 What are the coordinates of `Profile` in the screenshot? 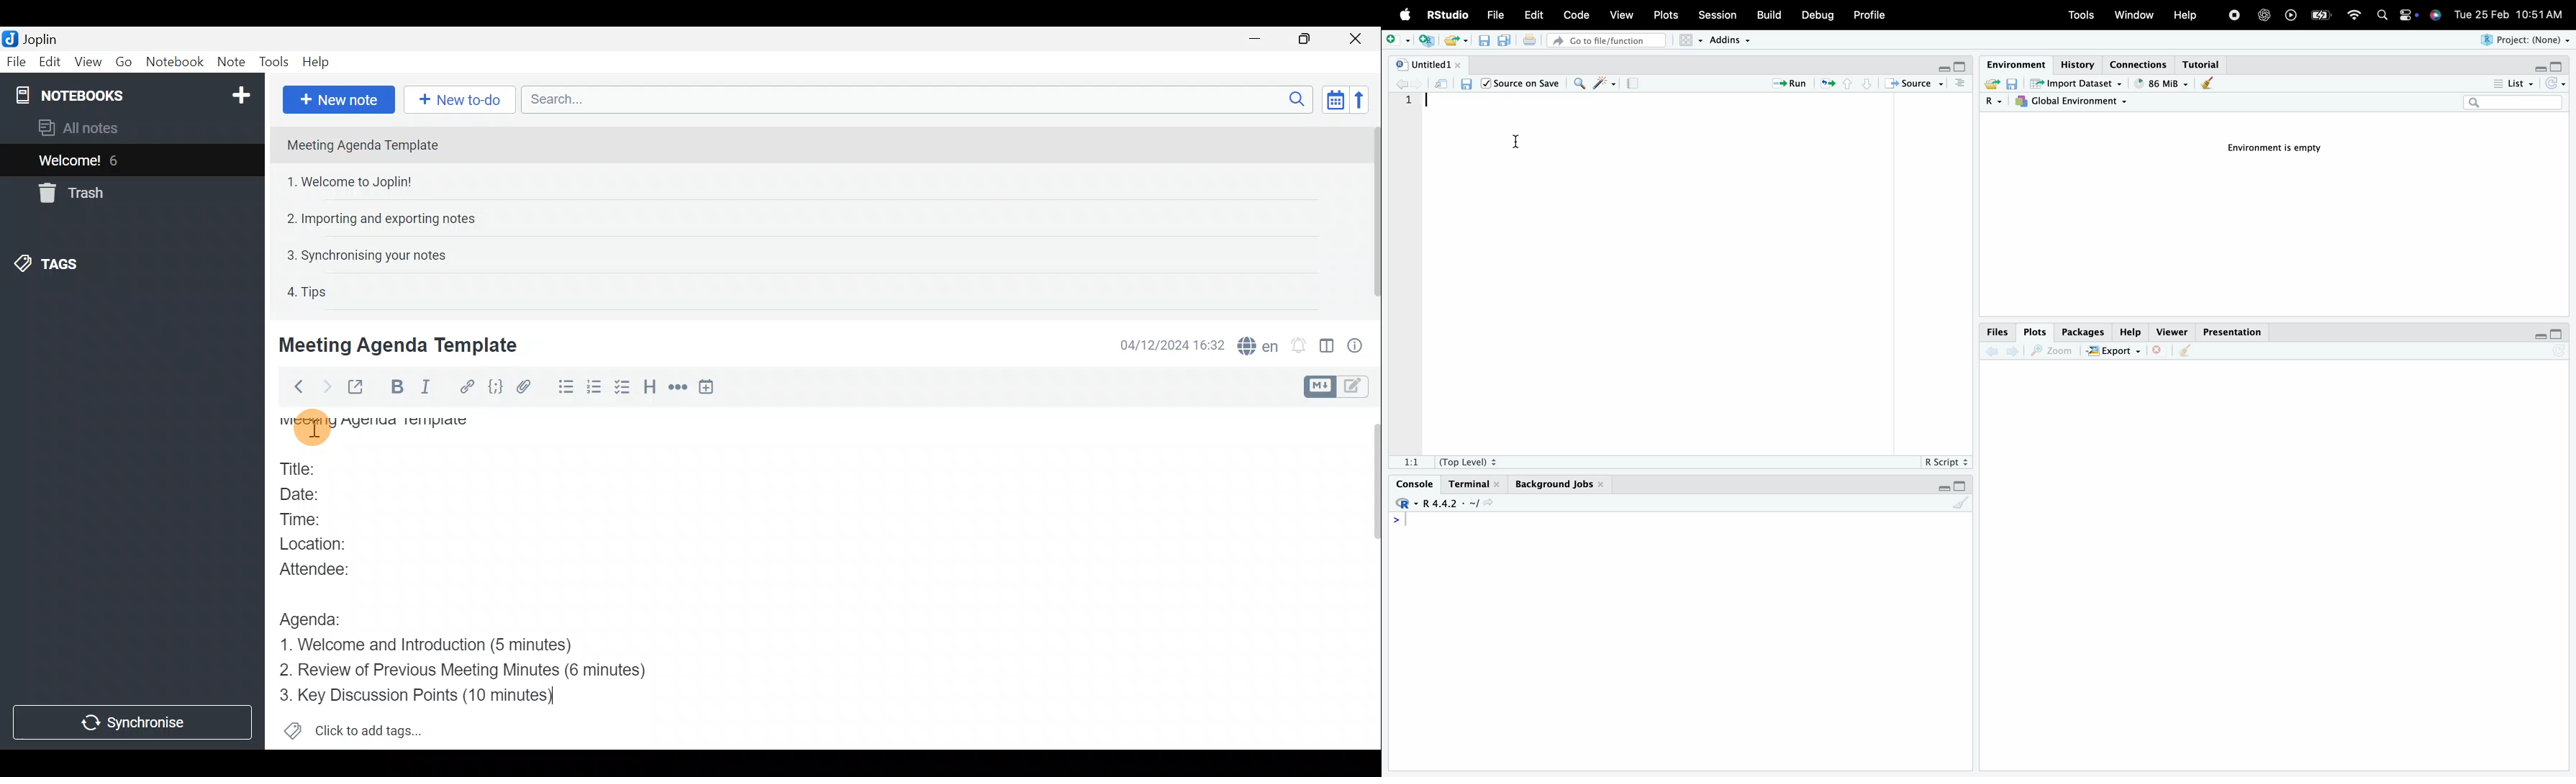 It's located at (1874, 14).